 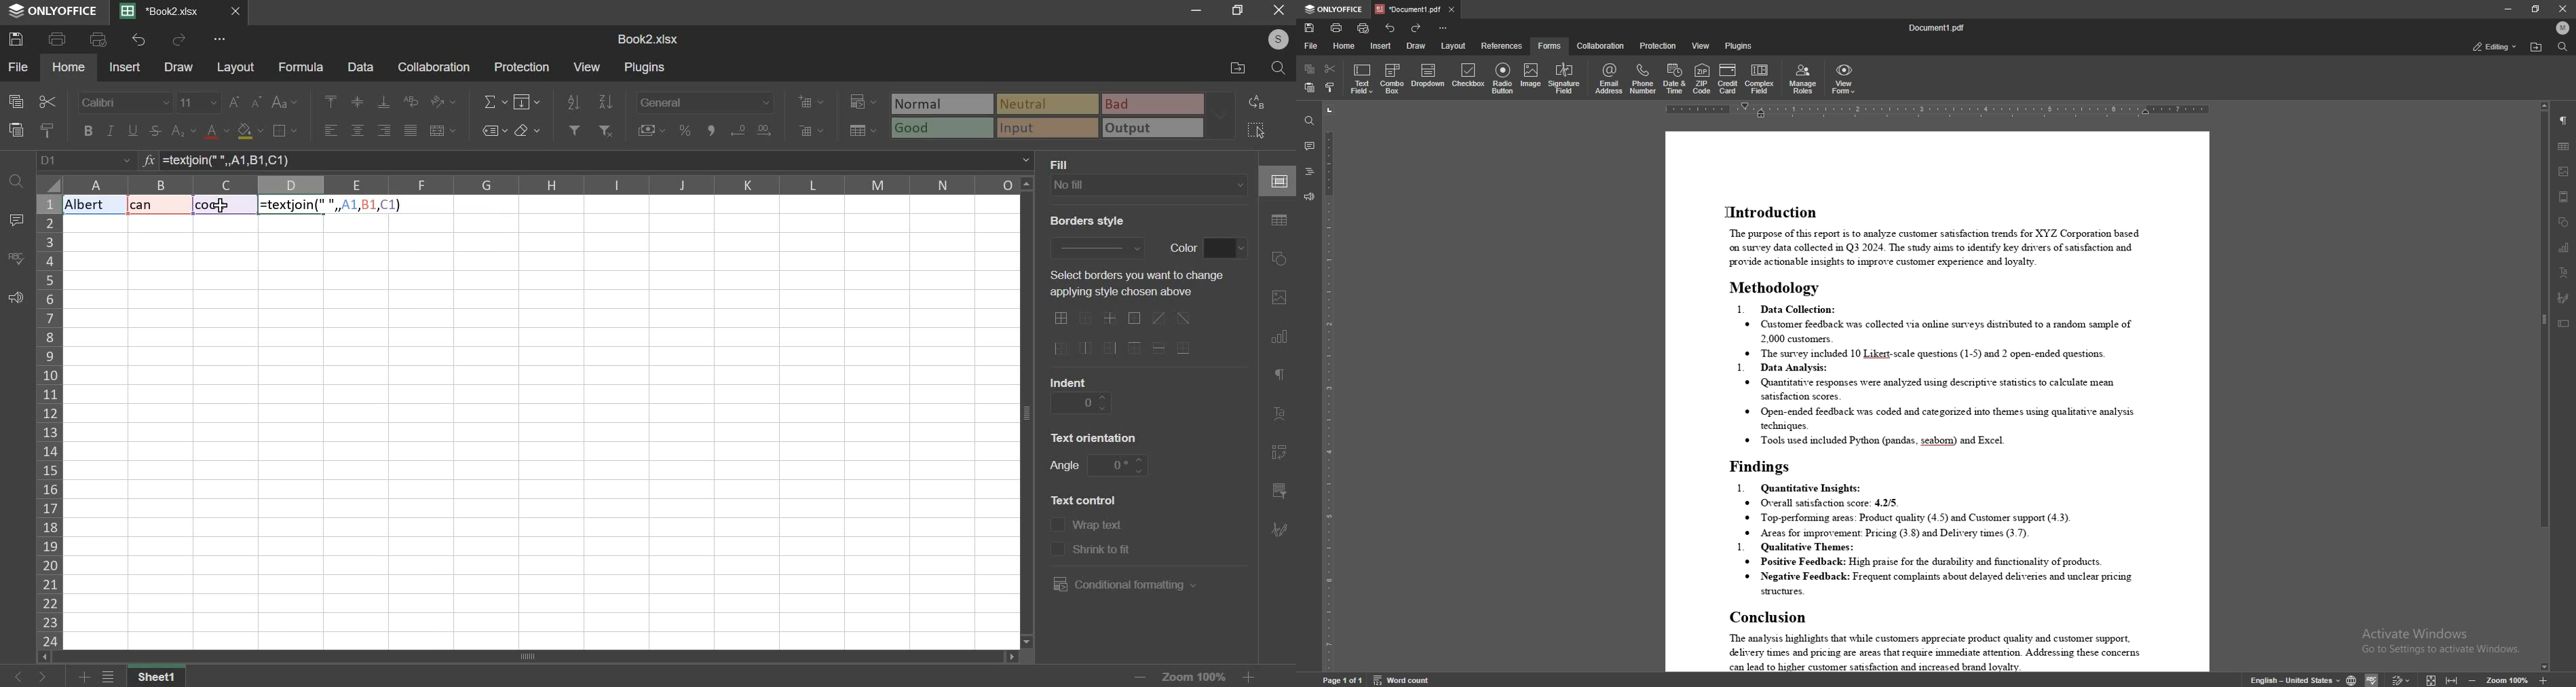 I want to click on chart, so click(x=1278, y=339).